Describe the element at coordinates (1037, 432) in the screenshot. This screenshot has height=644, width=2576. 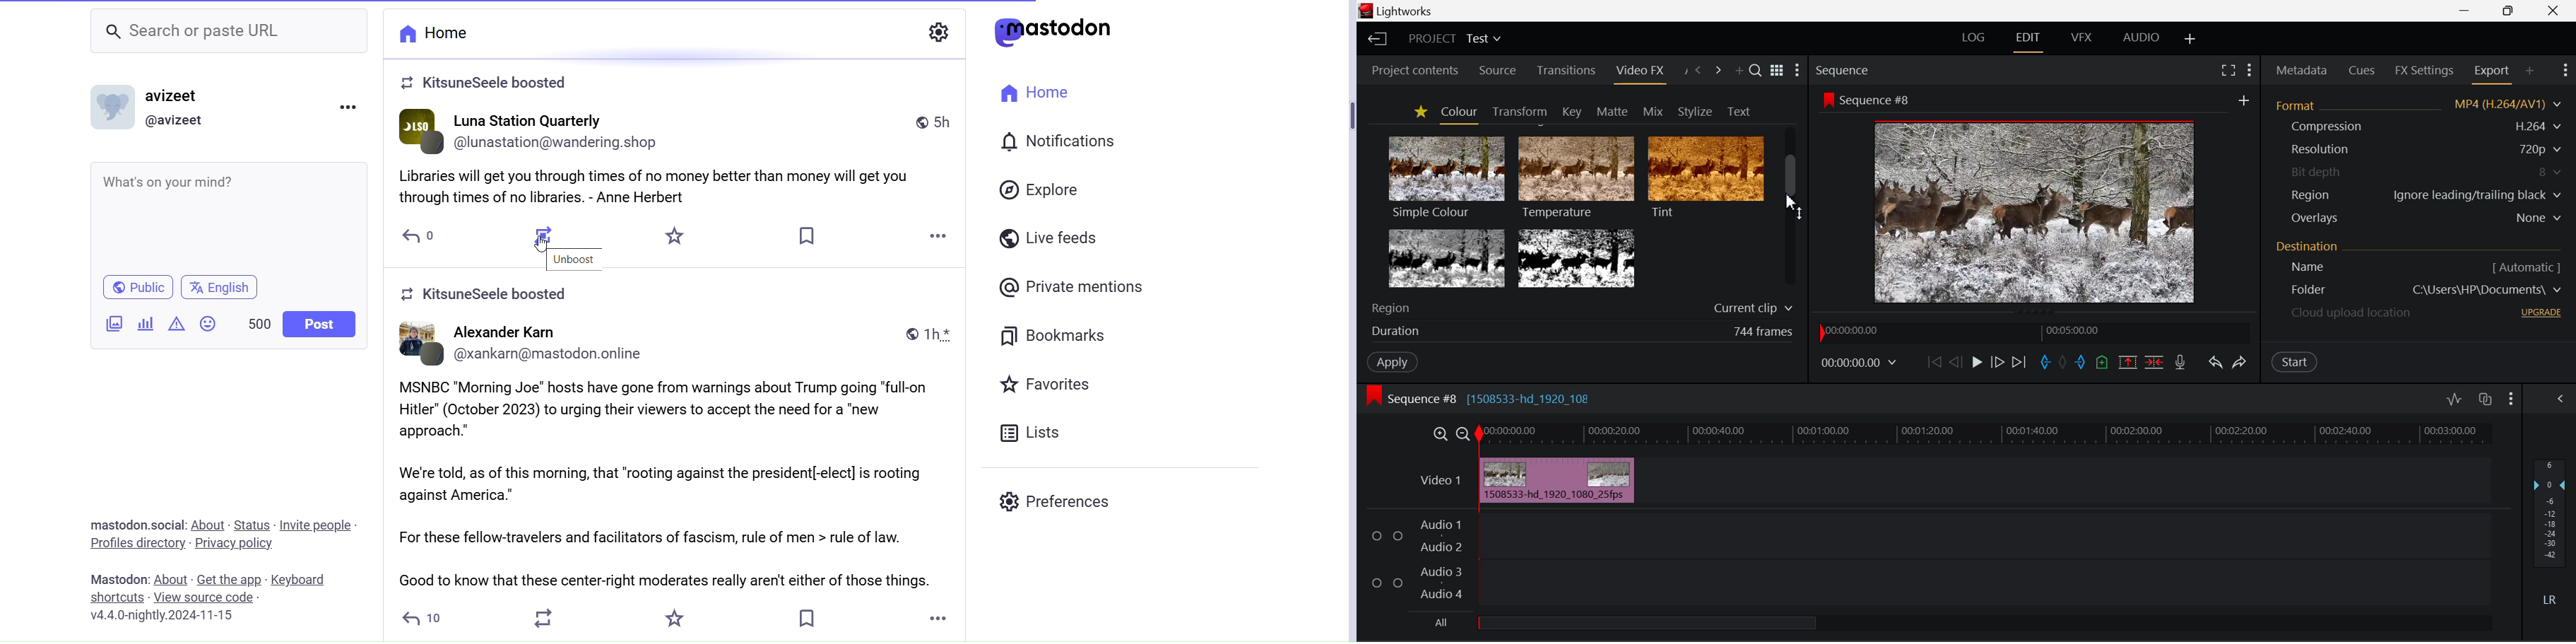
I see `Lists` at that location.